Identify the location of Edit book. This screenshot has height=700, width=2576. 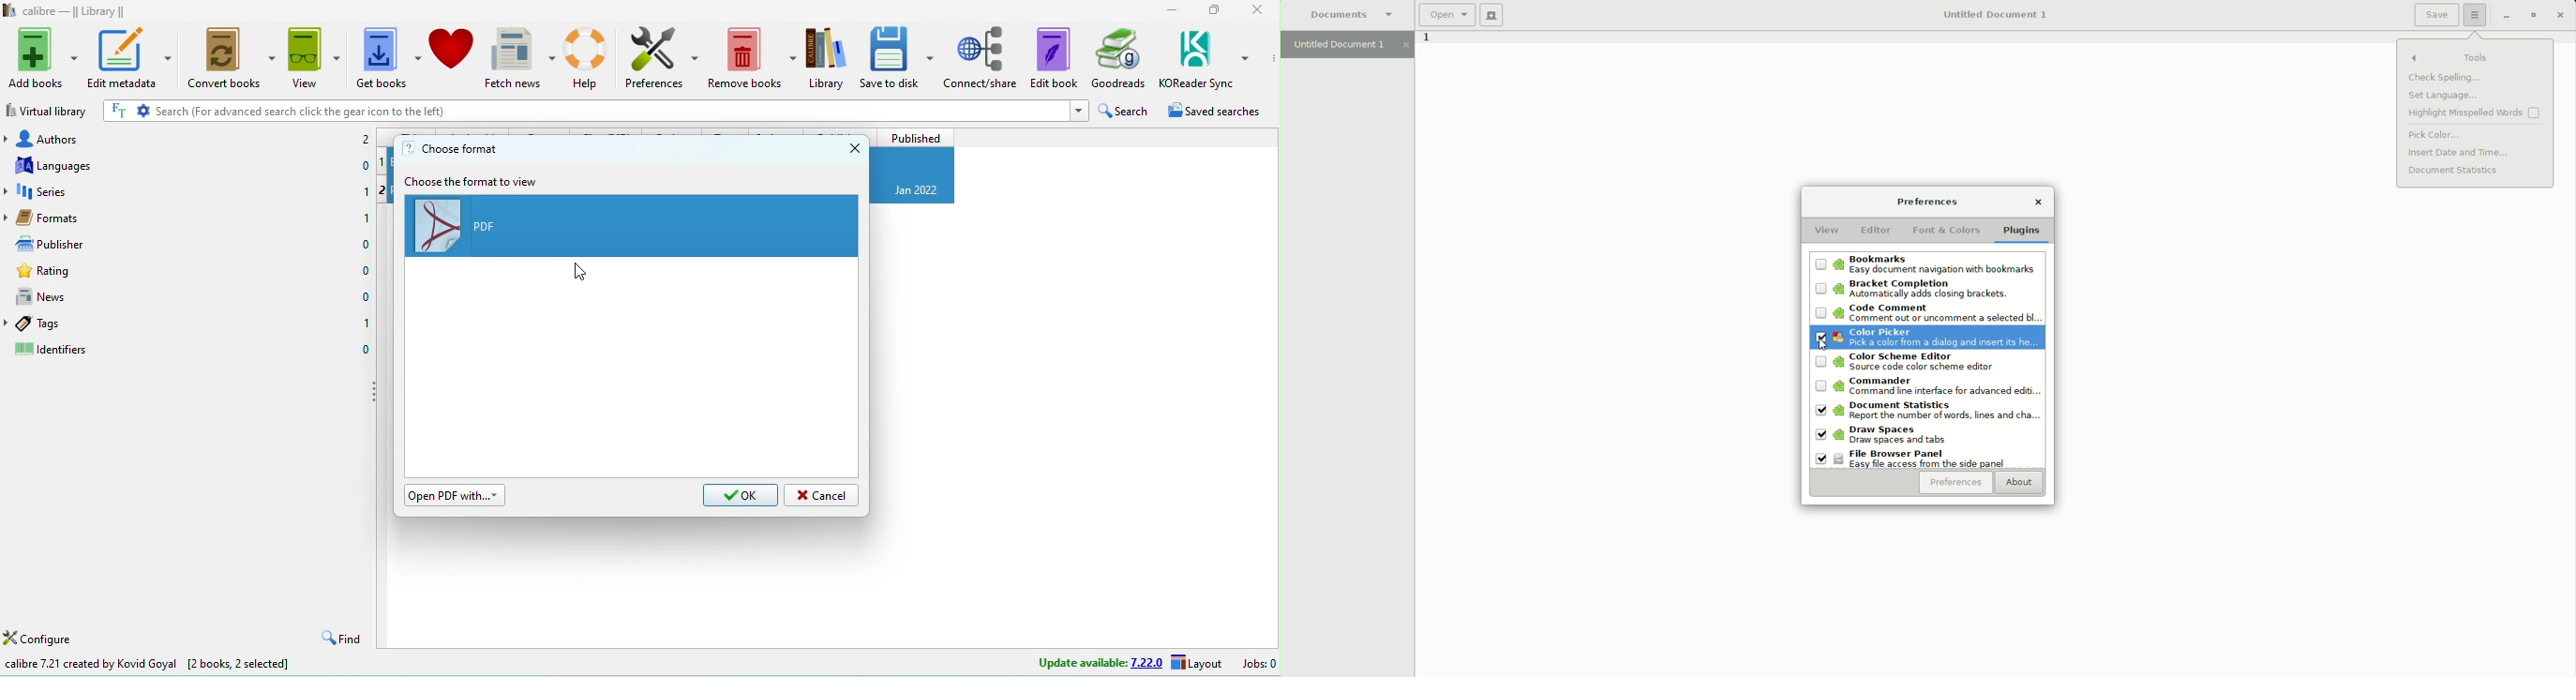
(1054, 57).